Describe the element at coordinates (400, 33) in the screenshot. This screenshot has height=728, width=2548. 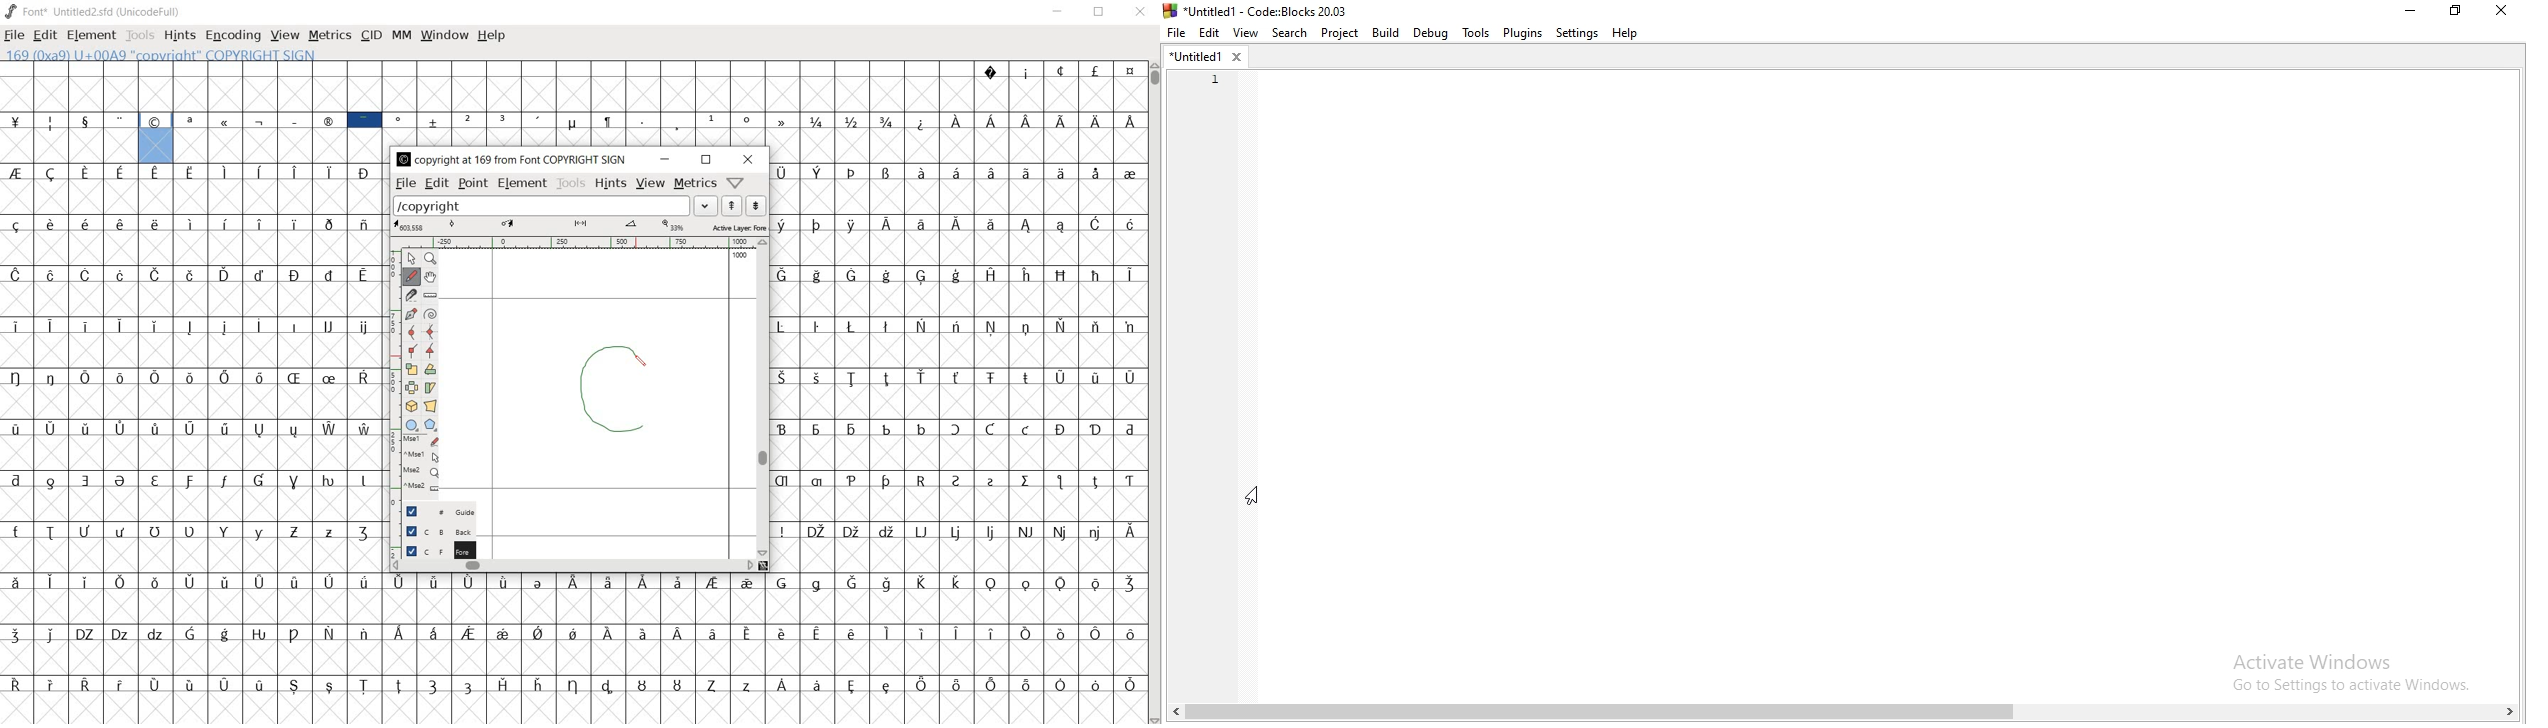
I see `mm` at that location.